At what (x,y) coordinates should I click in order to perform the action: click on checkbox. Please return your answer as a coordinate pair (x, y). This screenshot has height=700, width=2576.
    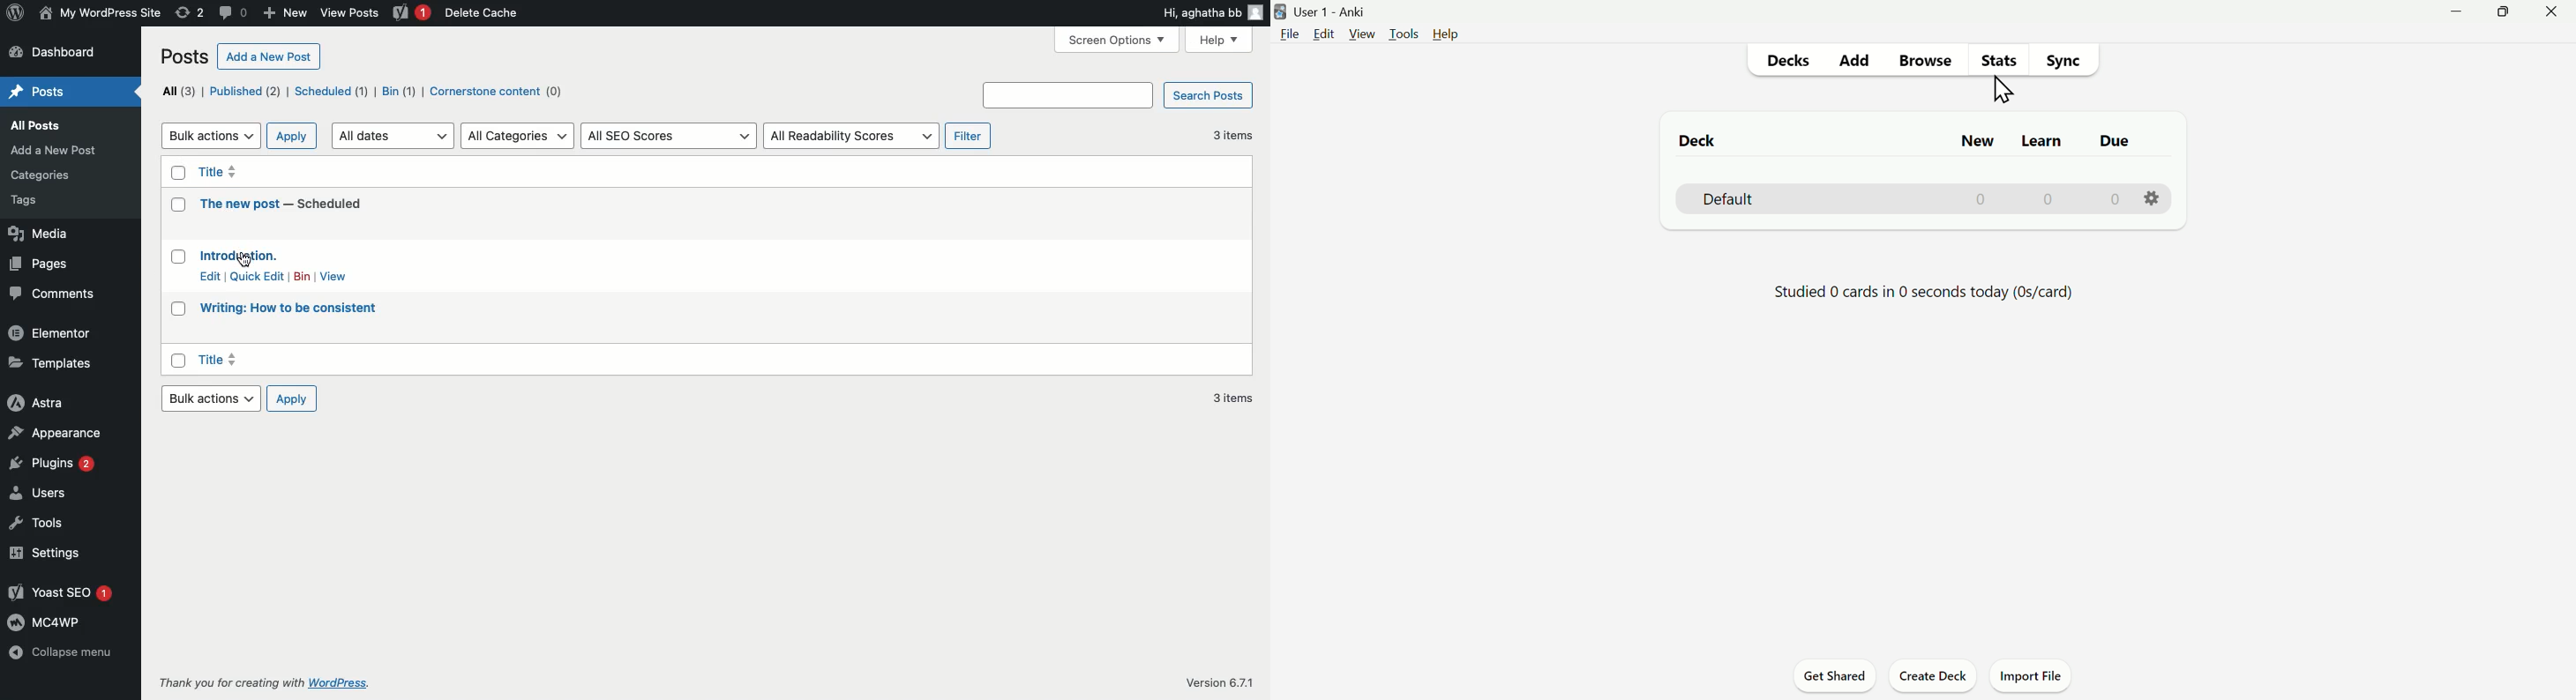
    Looking at the image, I should click on (179, 310).